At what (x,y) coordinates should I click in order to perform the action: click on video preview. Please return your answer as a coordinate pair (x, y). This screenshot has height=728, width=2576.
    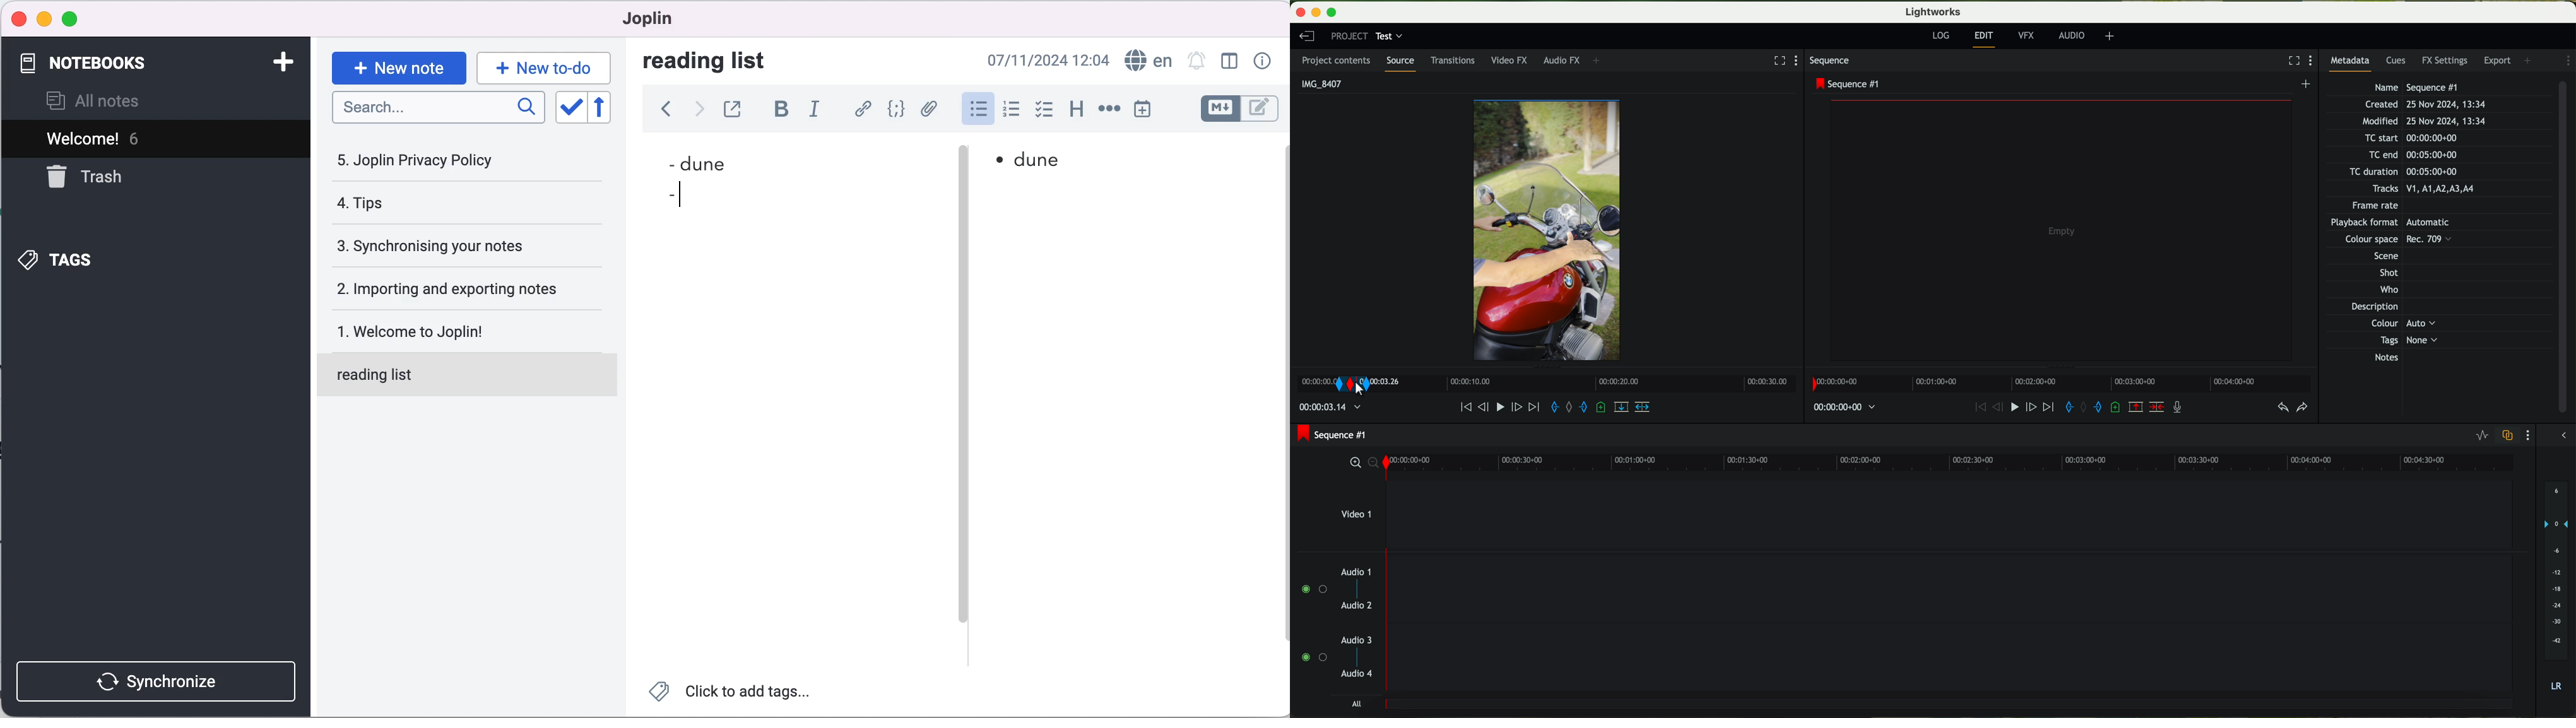
    Looking at the image, I should click on (2062, 229).